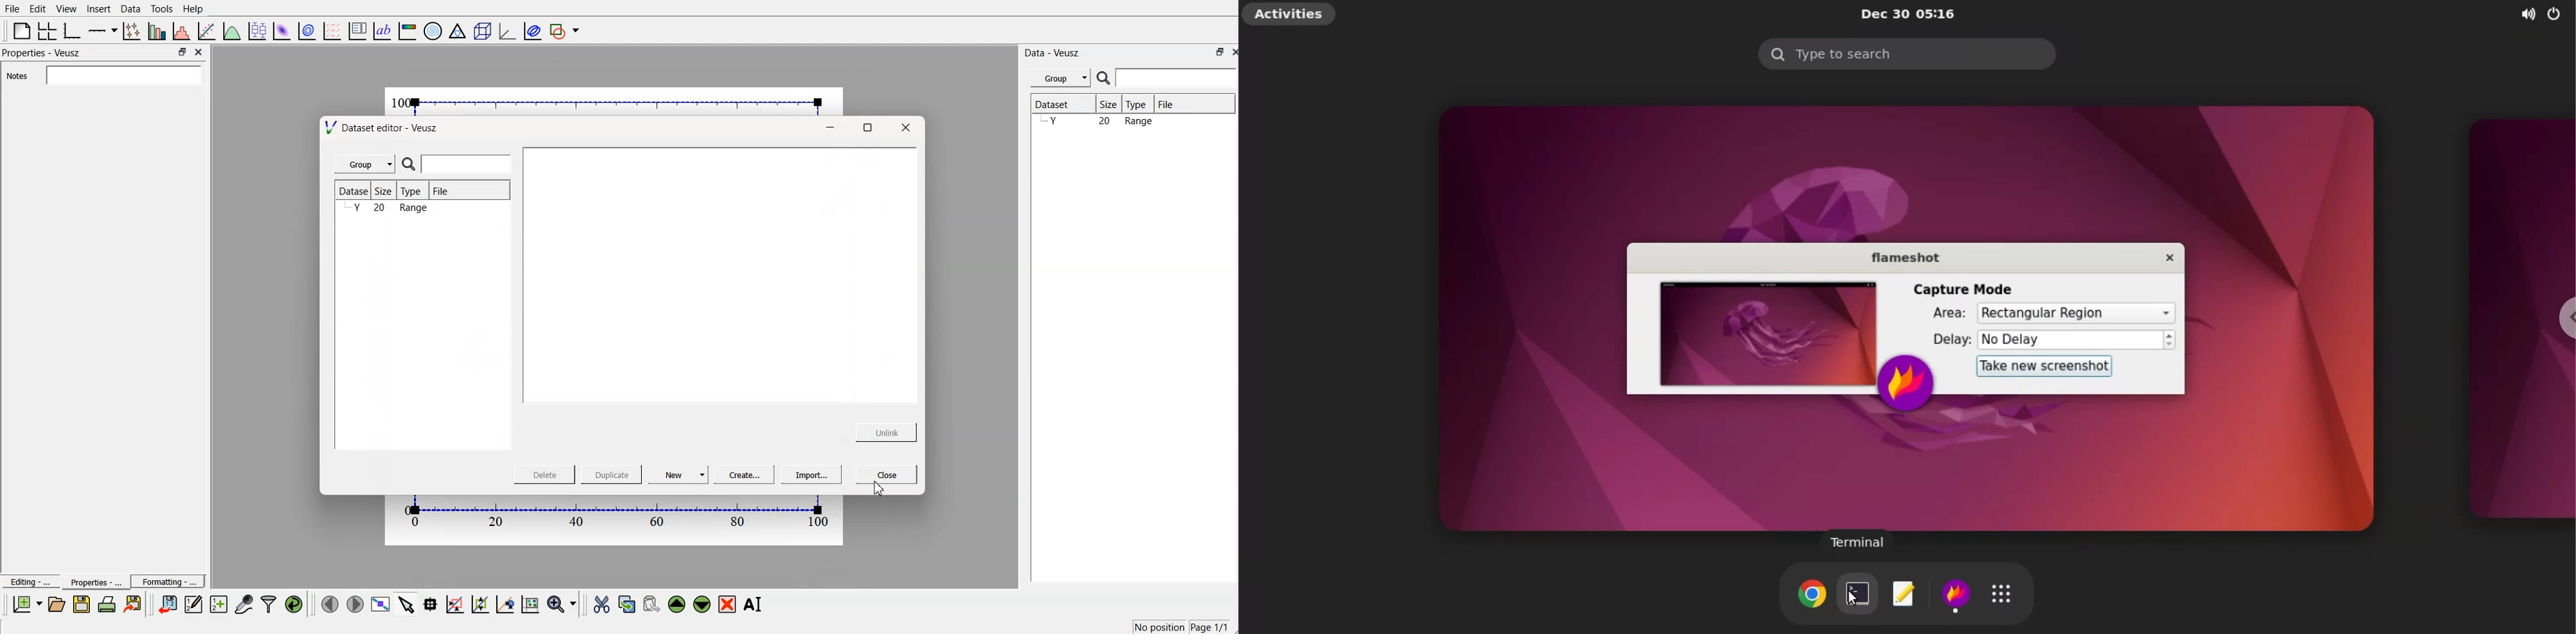 Image resolution: width=2576 pixels, height=644 pixels. What do you see at coordinates (1060, 104) in the screenshot?
I see `Dataset` at bounding box center [1060, 104].